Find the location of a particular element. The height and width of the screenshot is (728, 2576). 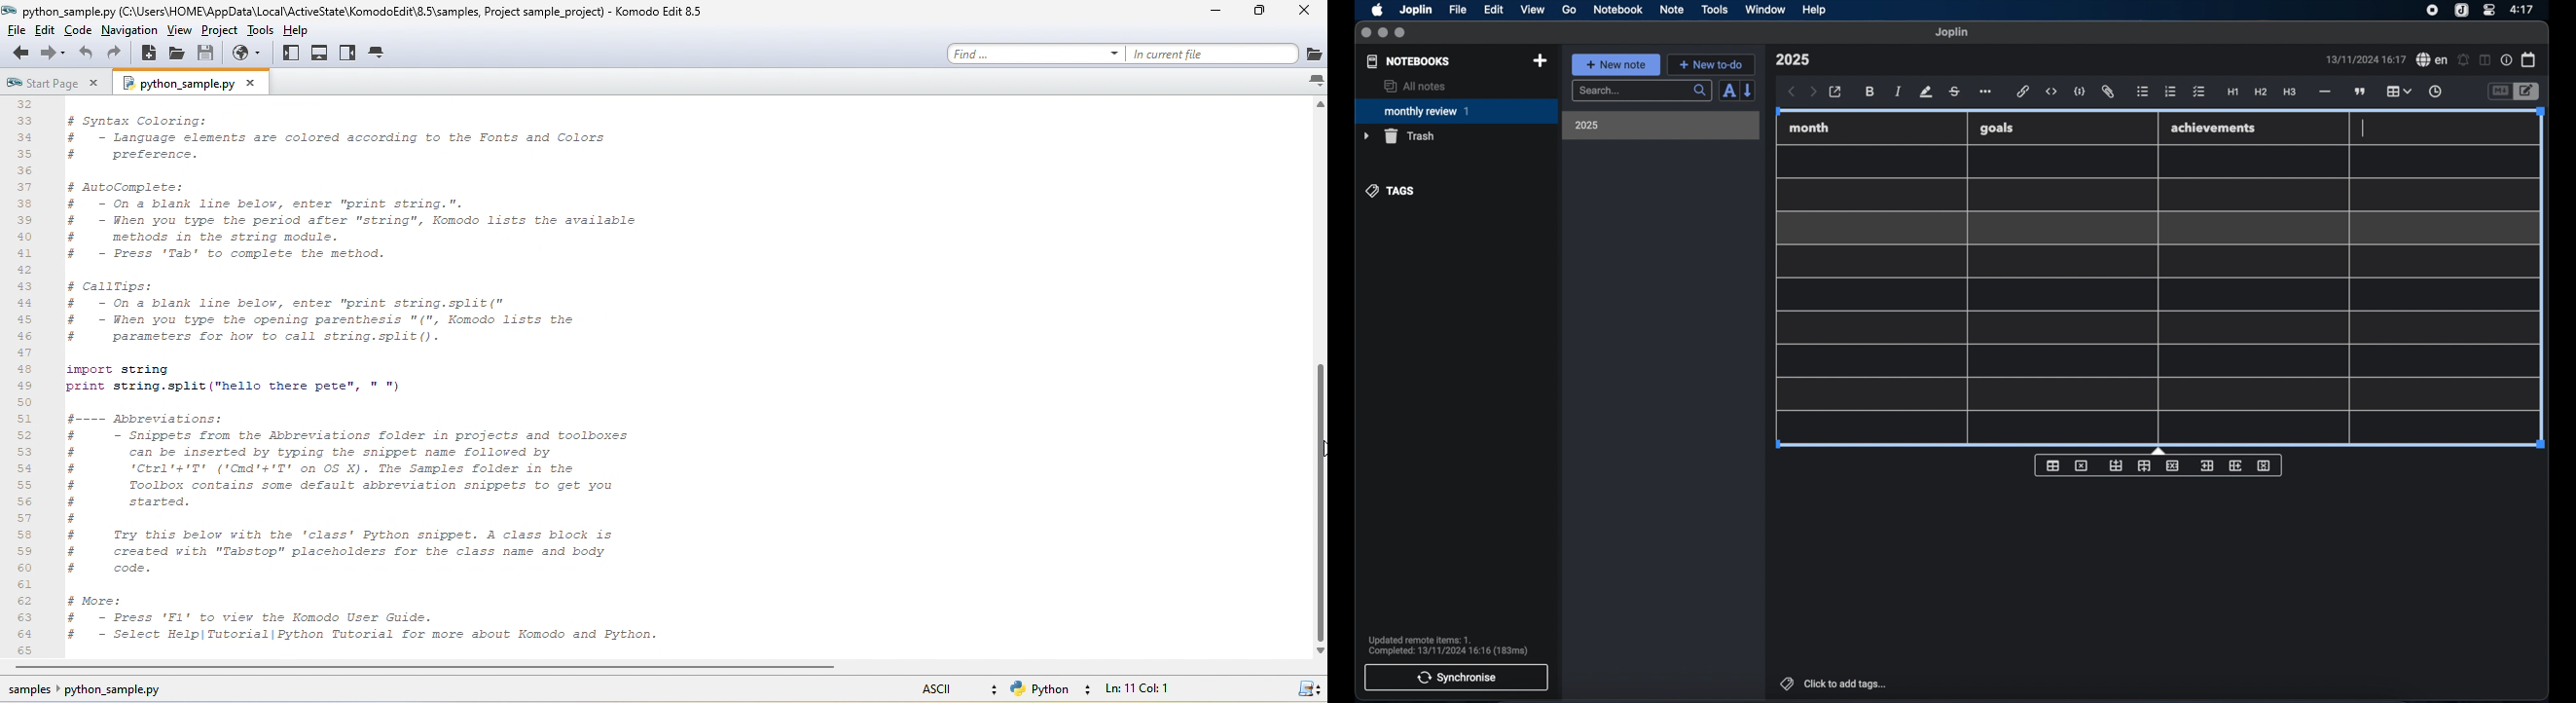

delete column is located at coordinates (2265, 466).